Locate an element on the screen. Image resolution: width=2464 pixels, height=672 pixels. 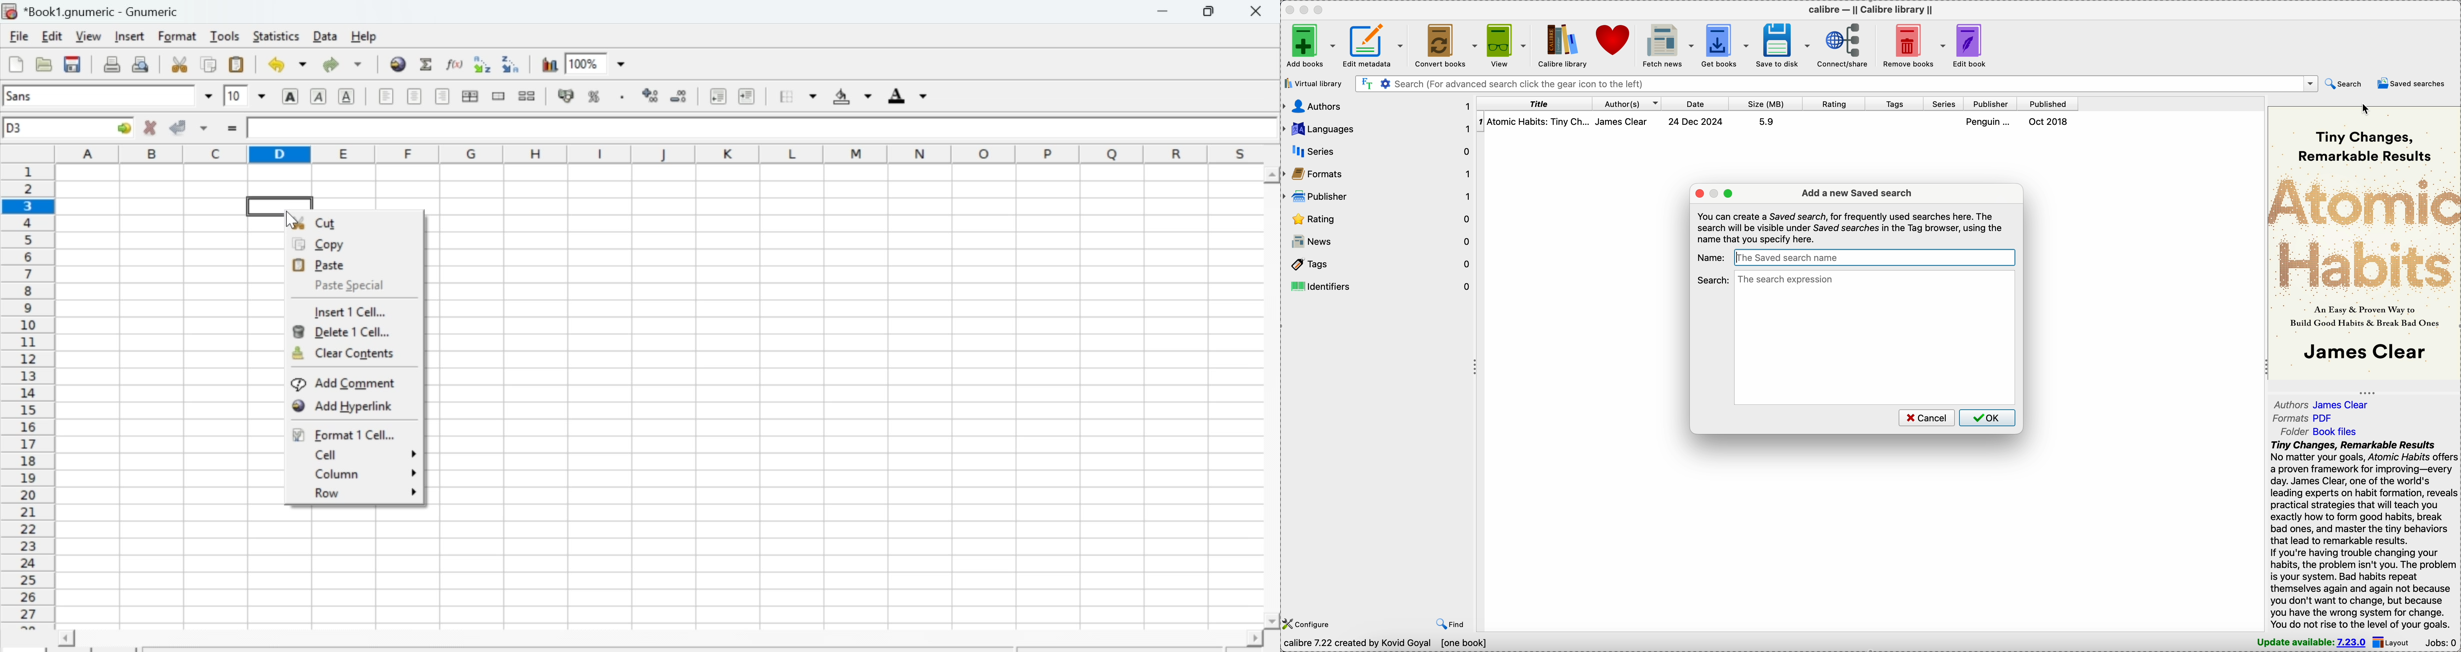
edit metadata is located at coordinates (1375, 44).